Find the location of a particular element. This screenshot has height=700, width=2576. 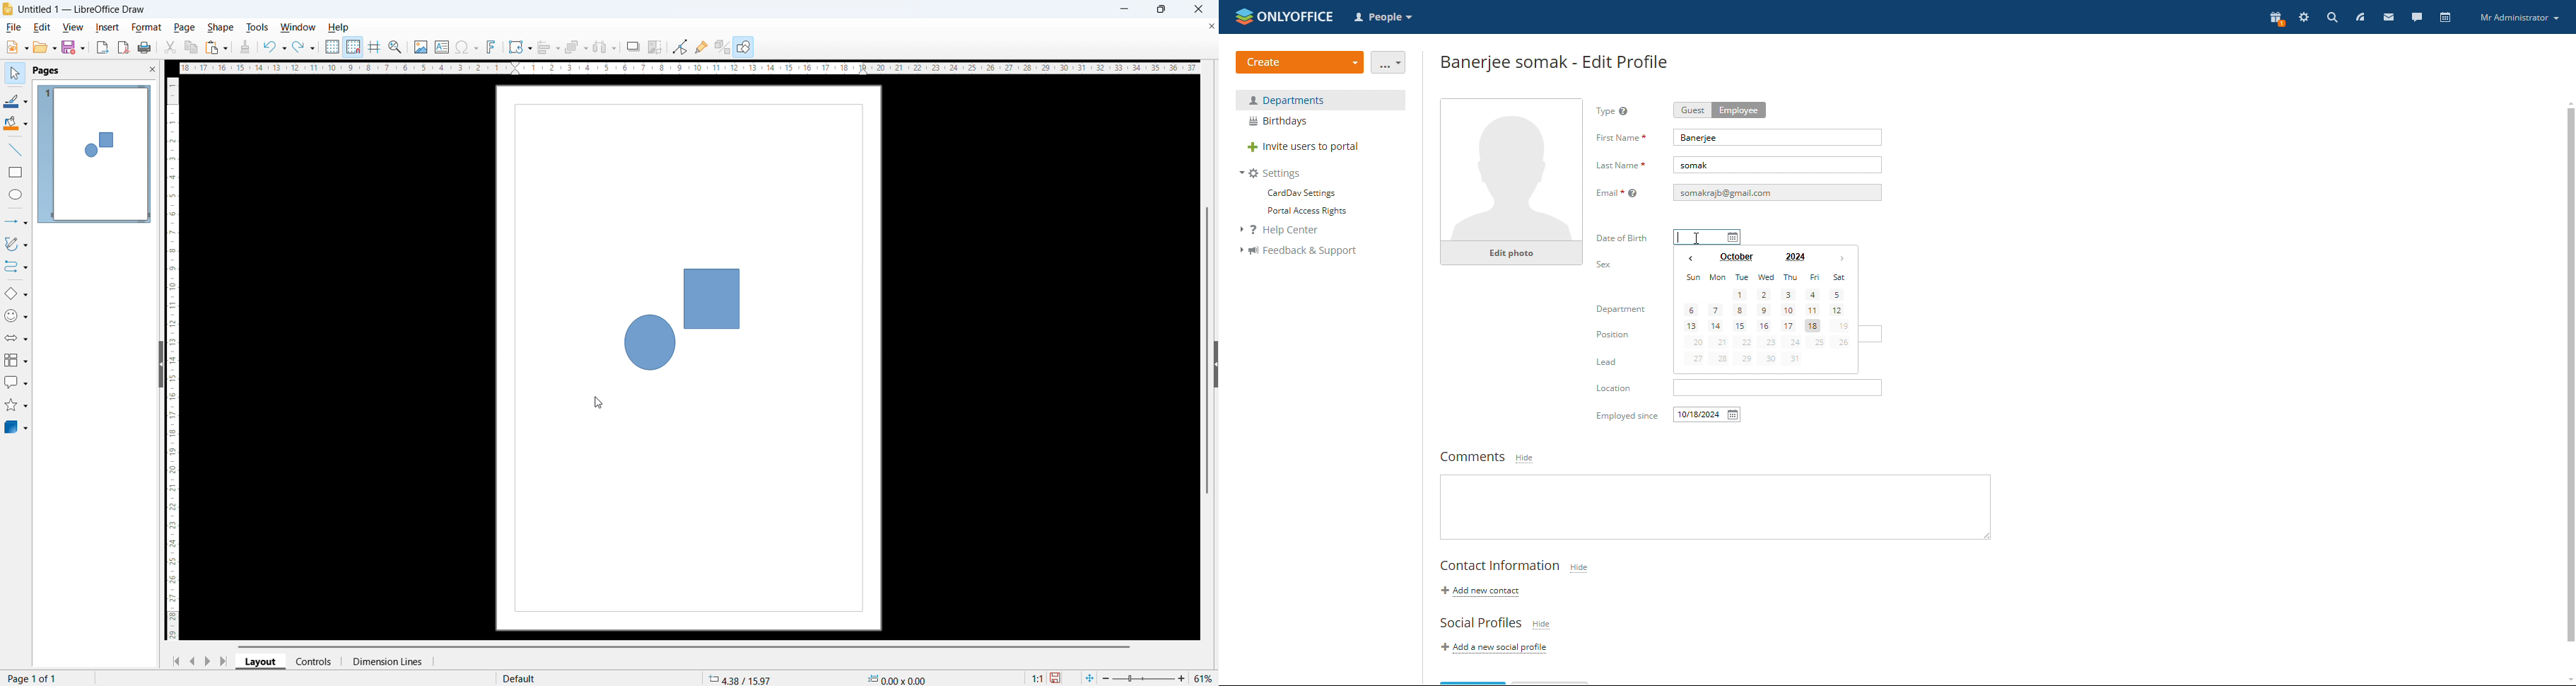

transformation is located at coordinates (519, 48).